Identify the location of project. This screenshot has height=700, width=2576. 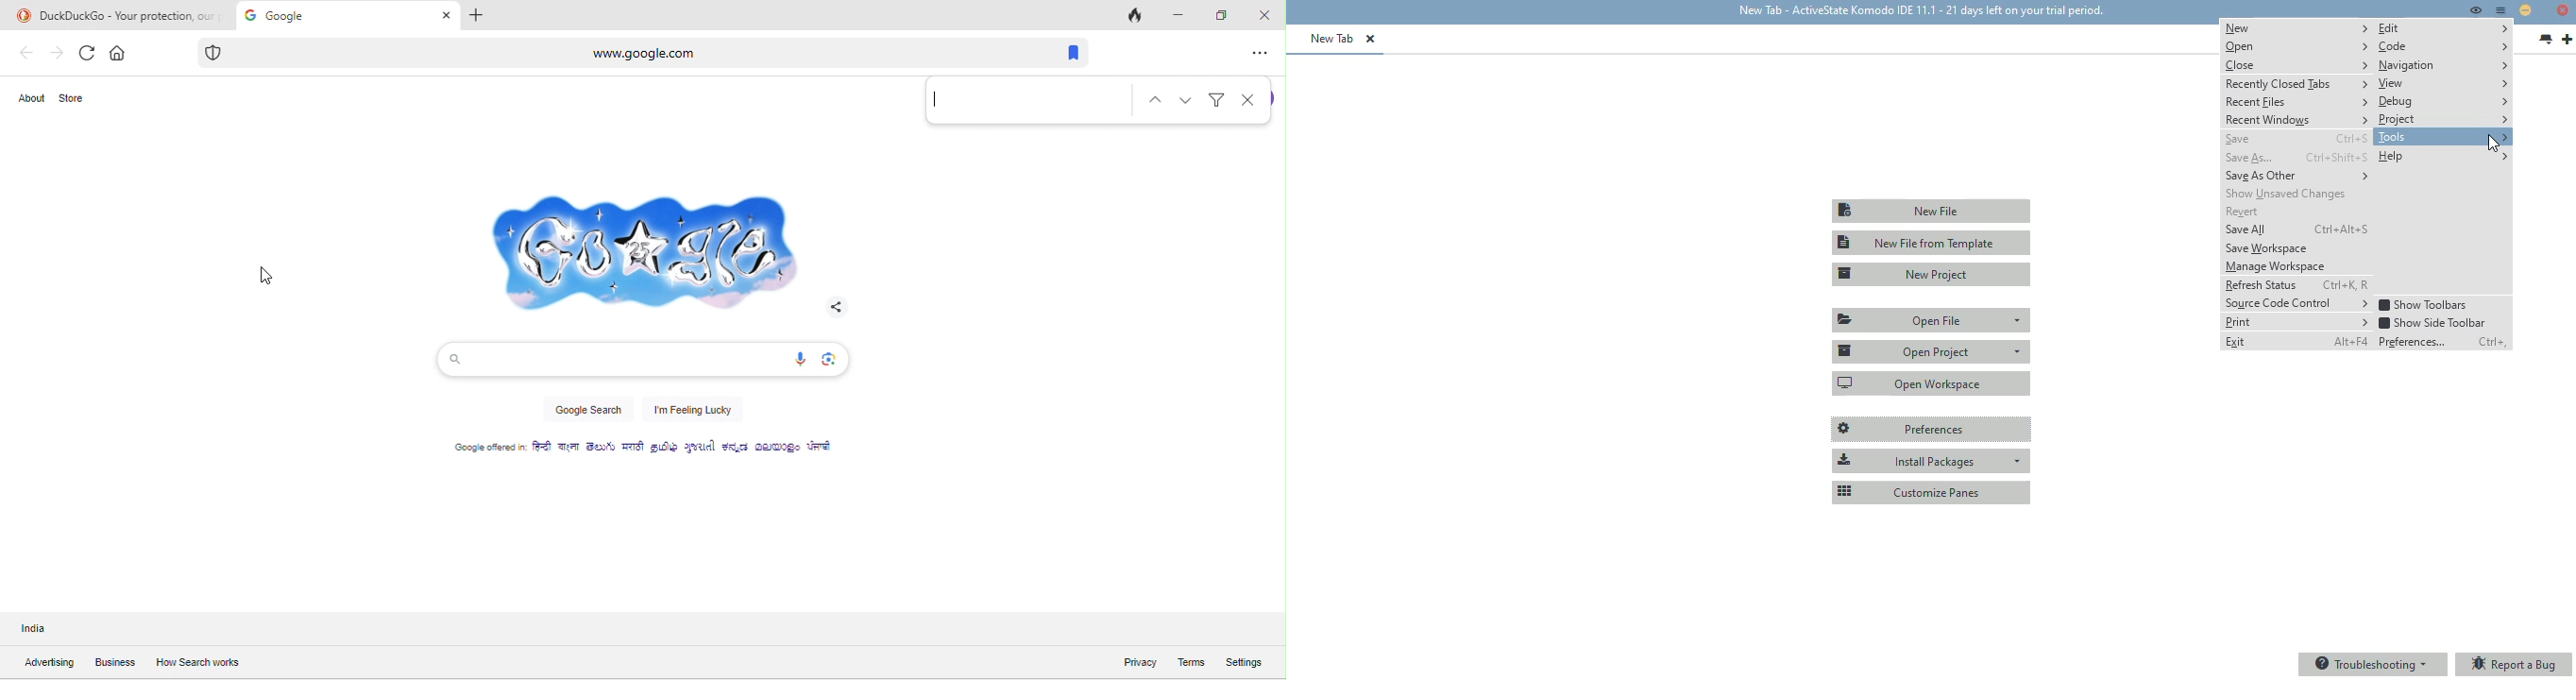
(2443, 119).